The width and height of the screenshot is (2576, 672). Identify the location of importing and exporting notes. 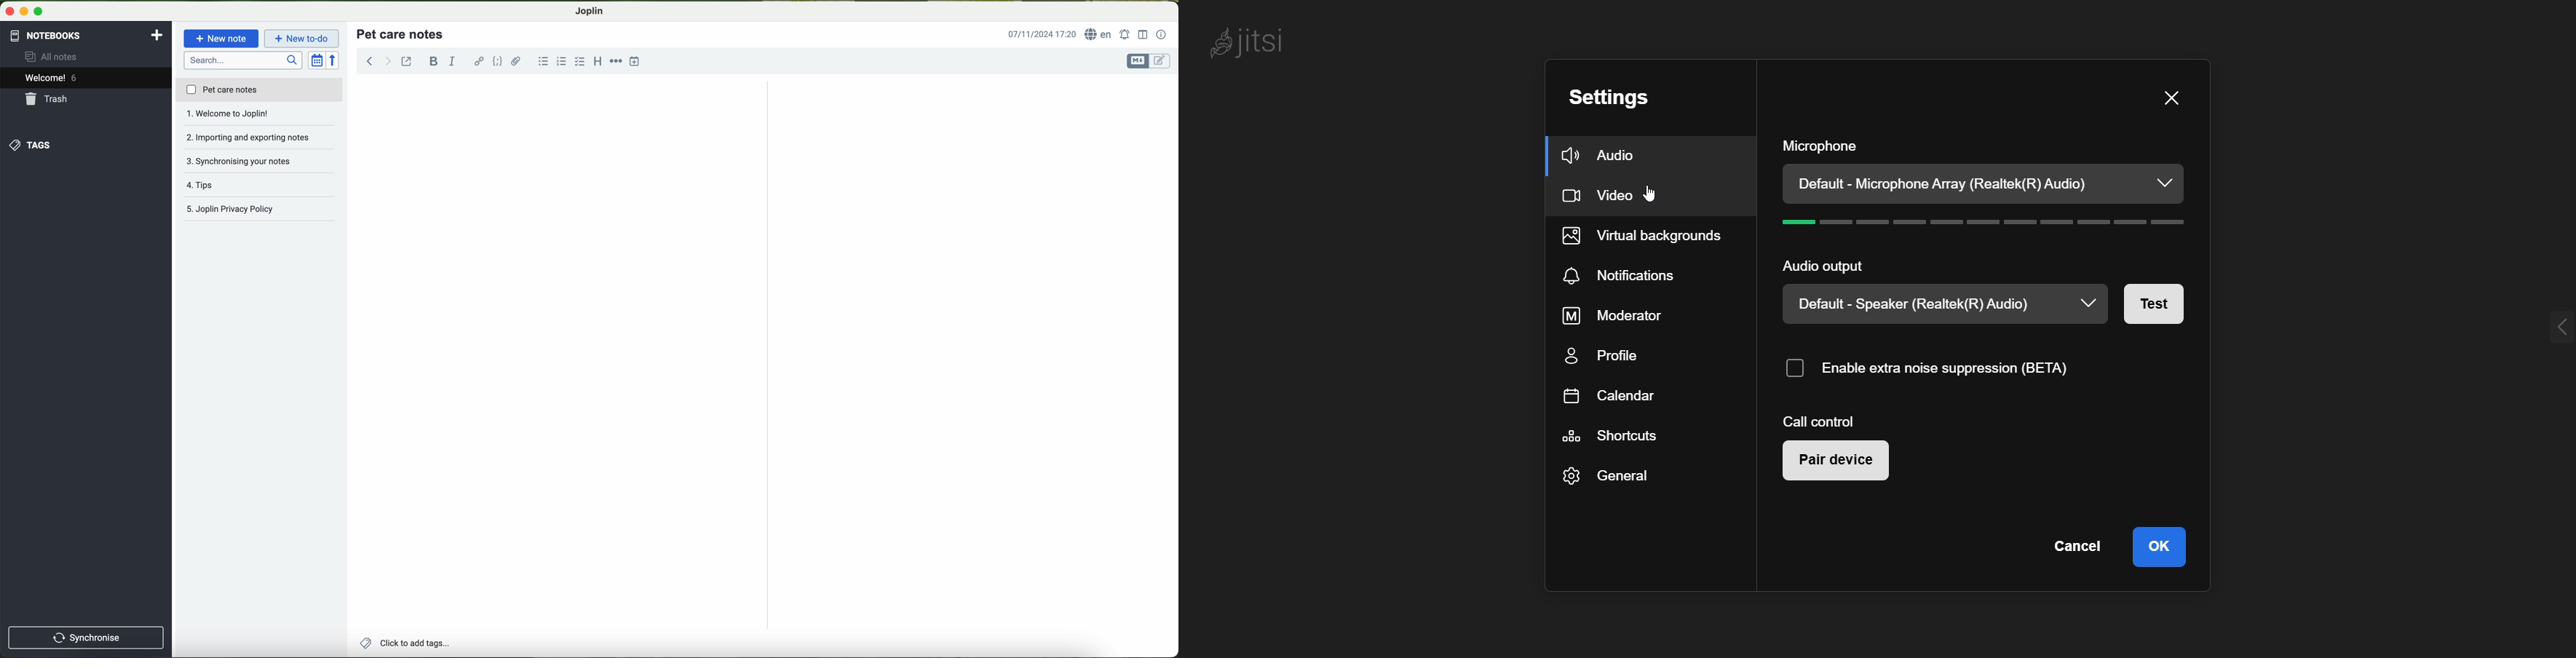
(259, 116).